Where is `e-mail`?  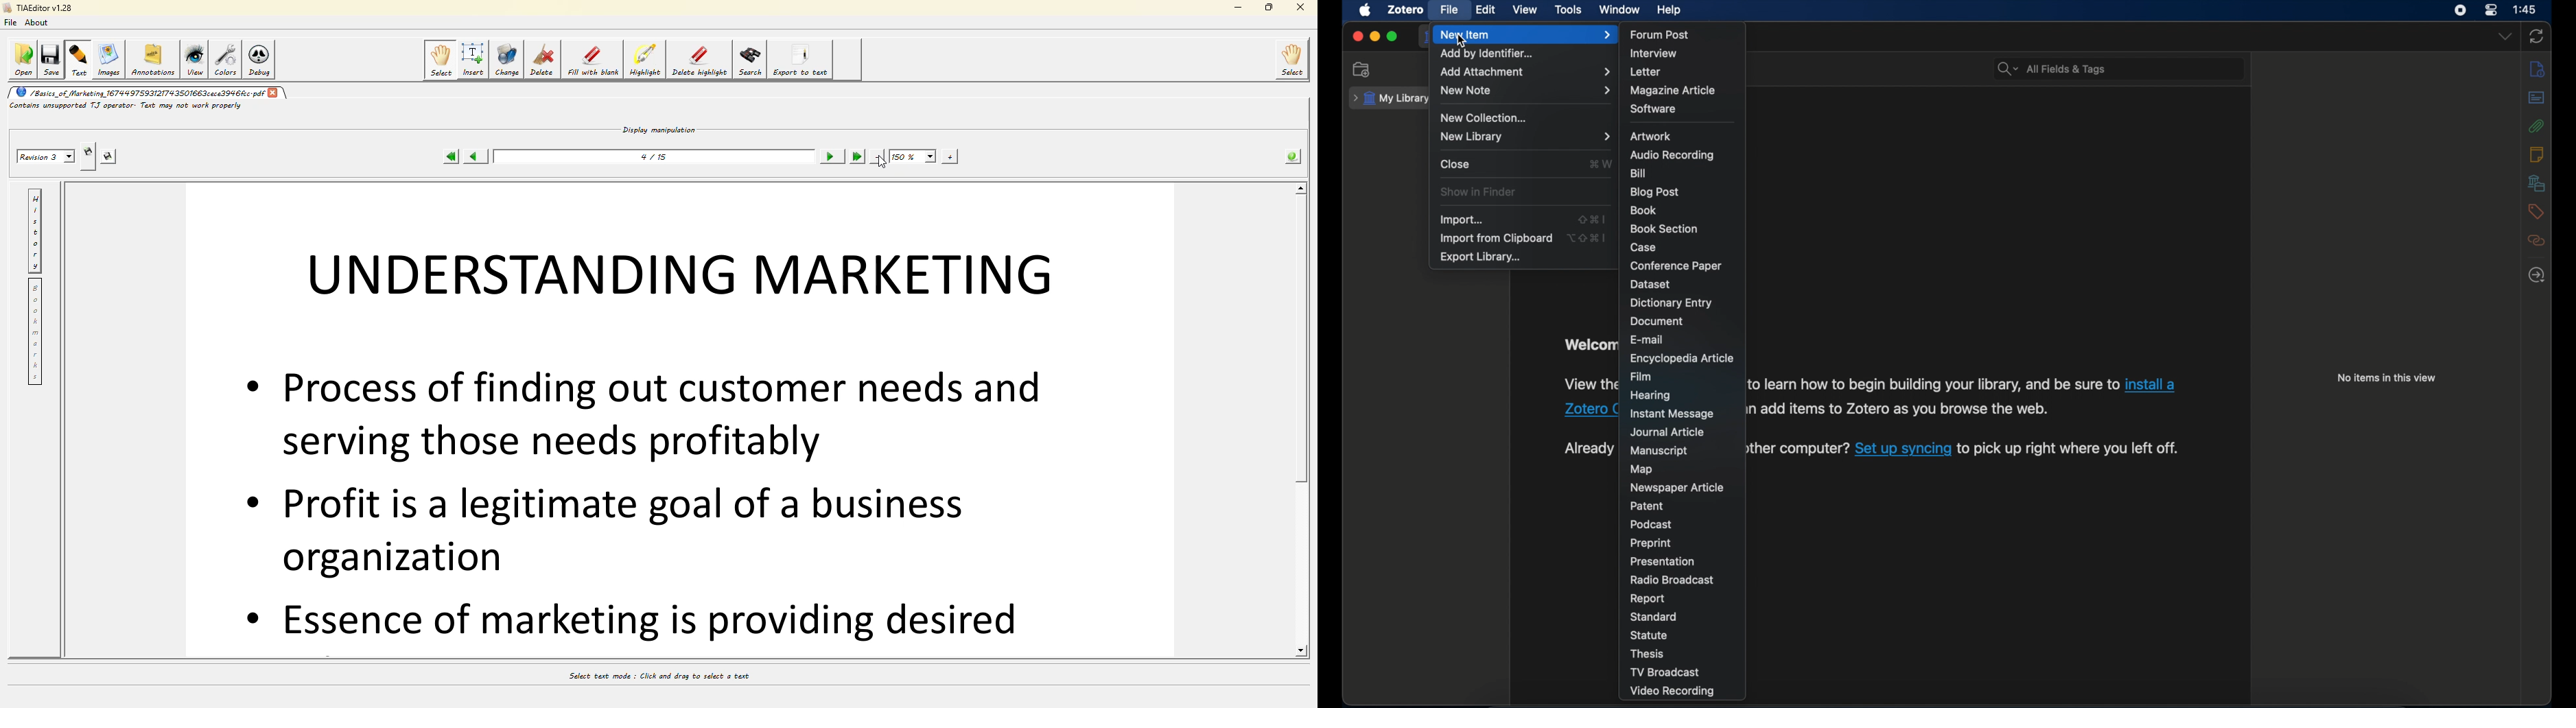
e-mail is located at coordinates (1649, 339).